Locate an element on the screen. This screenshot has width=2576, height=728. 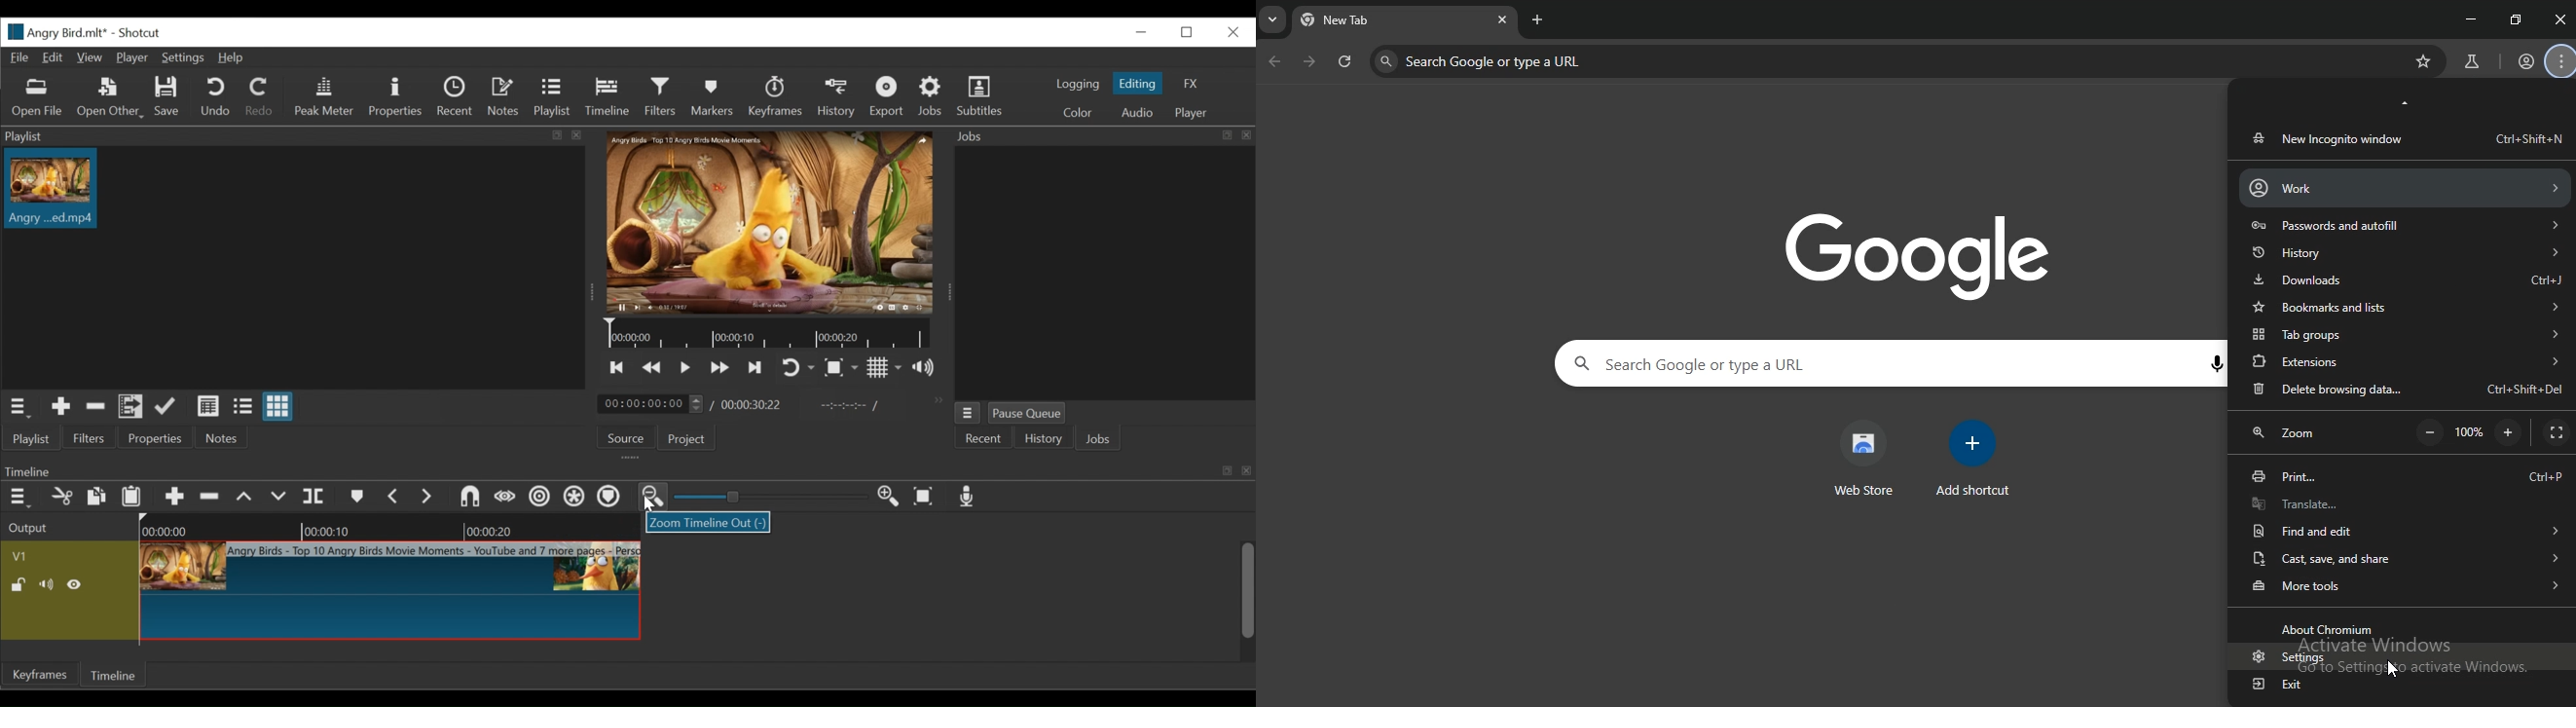
File name is located at coordinates (54, 32).